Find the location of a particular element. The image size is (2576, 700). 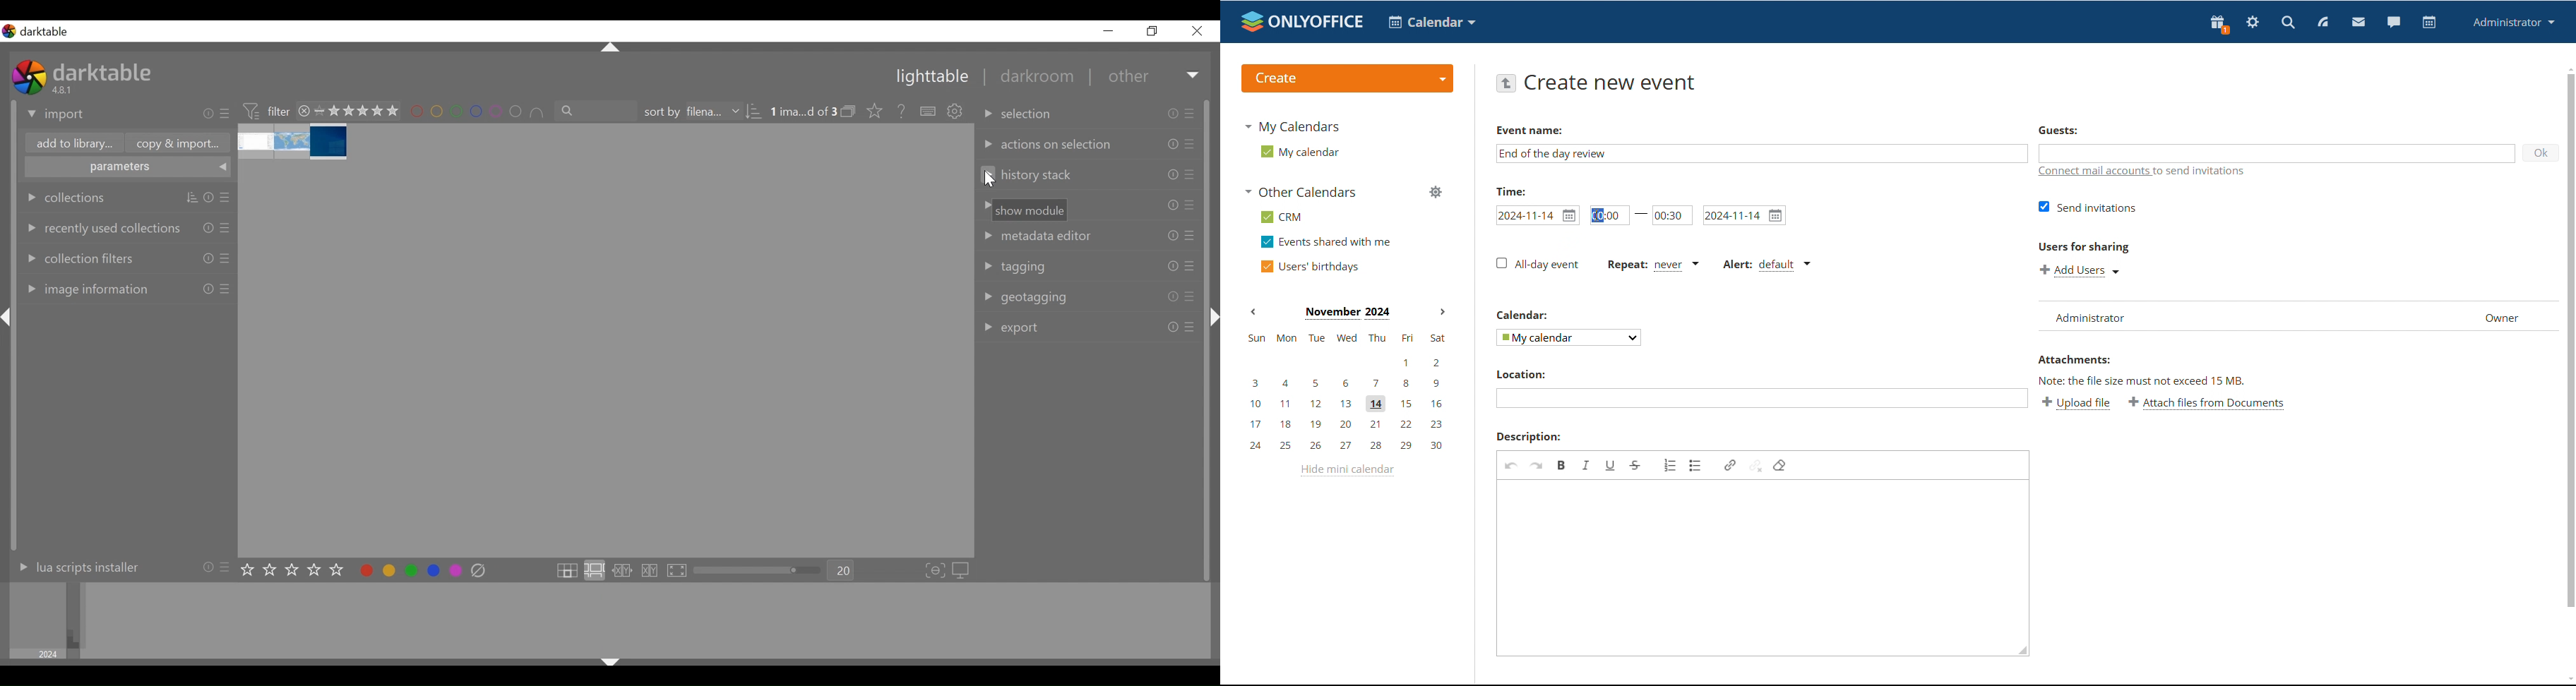

clear color label is located at coordinates (482, 571).